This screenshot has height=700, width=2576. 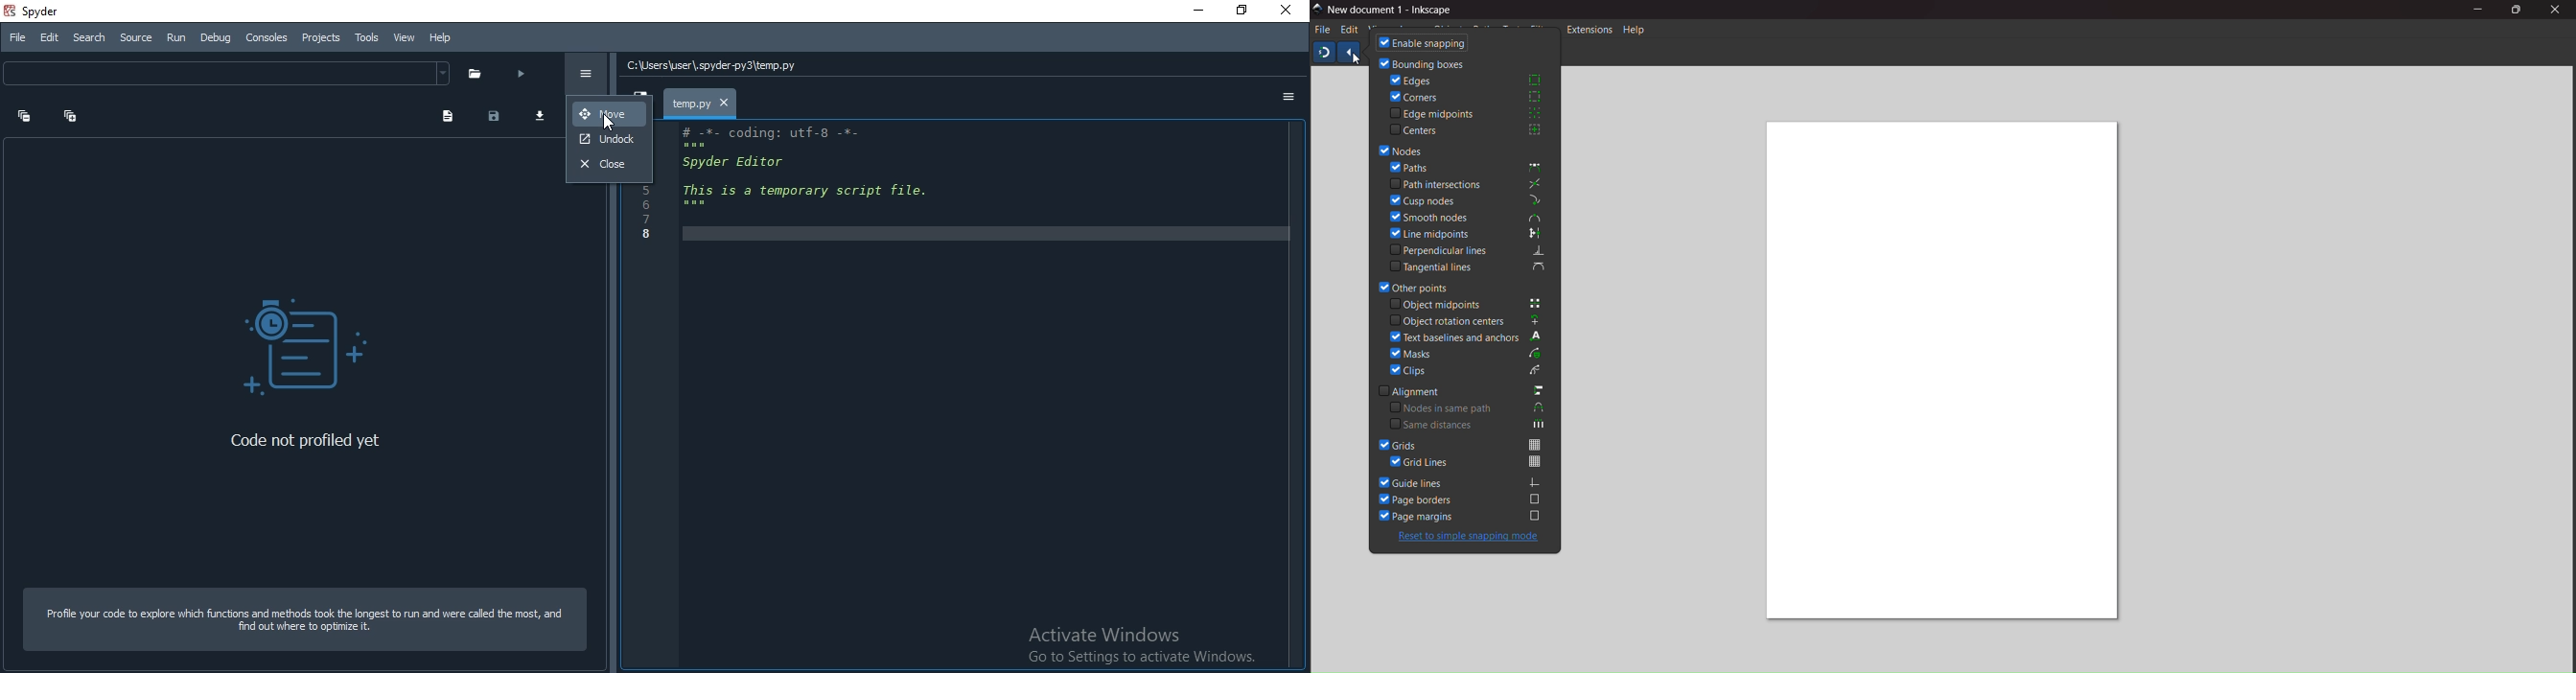 I want to click on file tab, so click(x=702, y=103).